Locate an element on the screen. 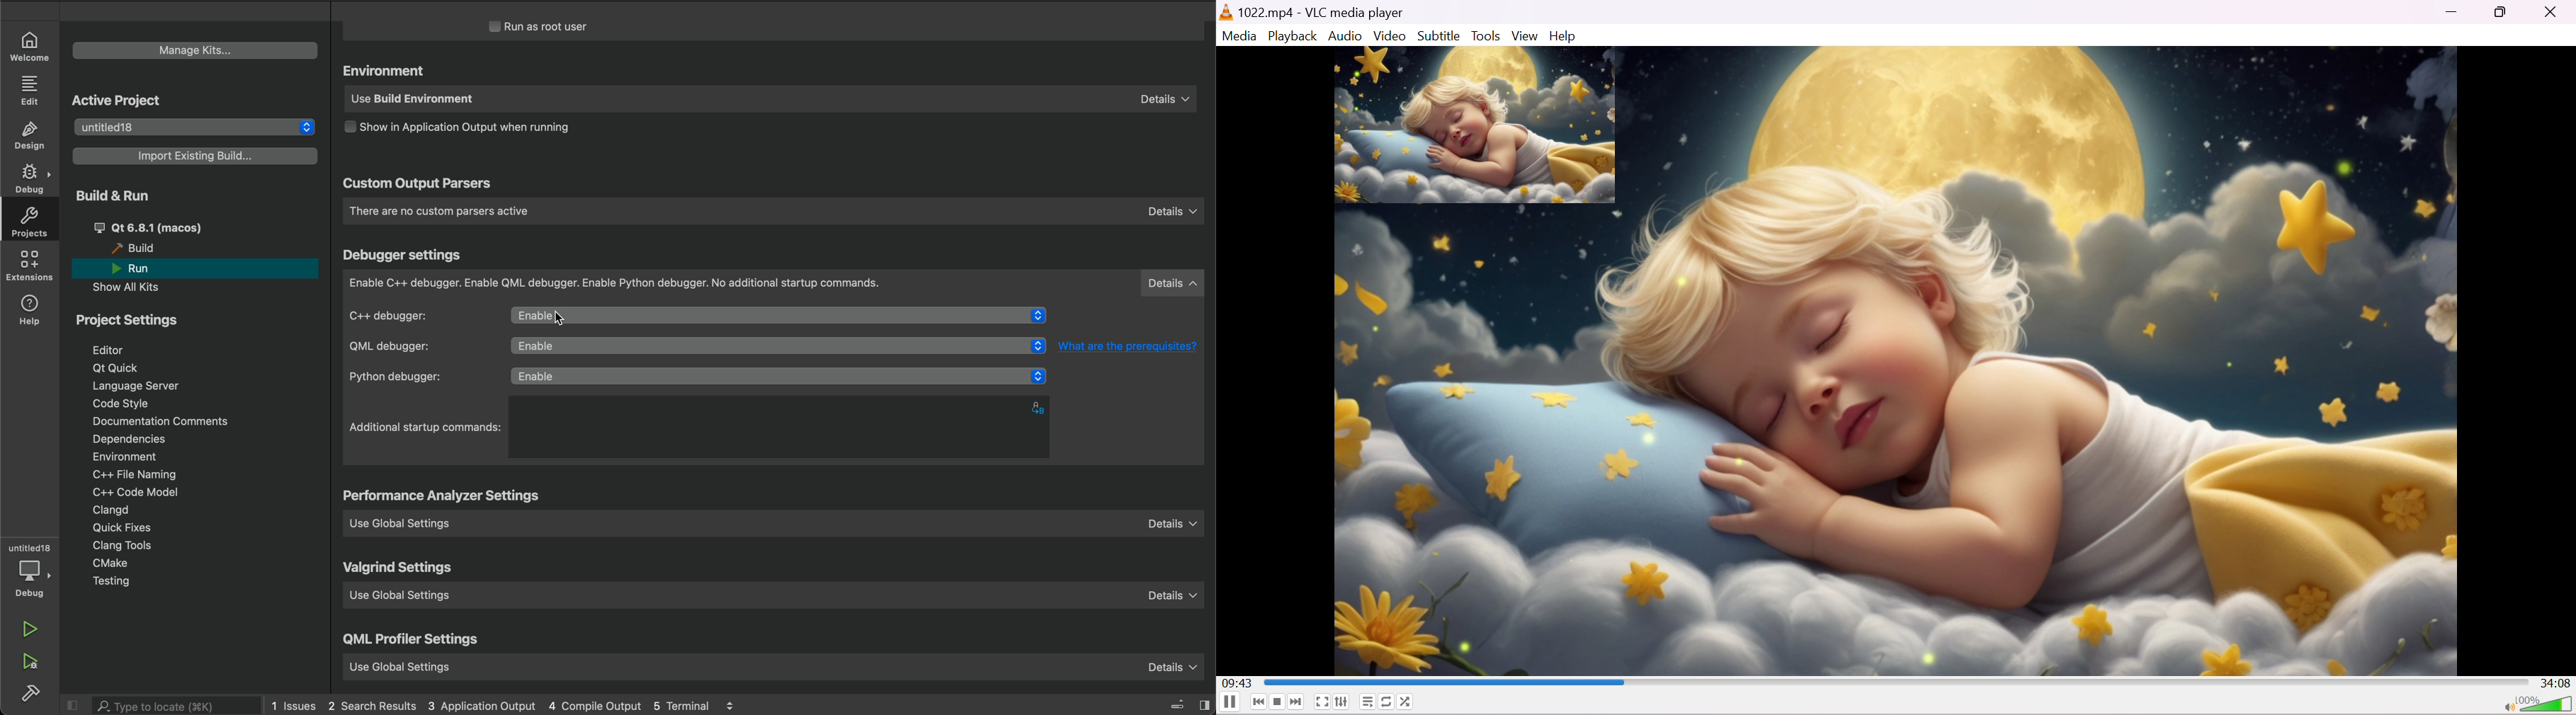  code model is located at coordinates (130, 492).